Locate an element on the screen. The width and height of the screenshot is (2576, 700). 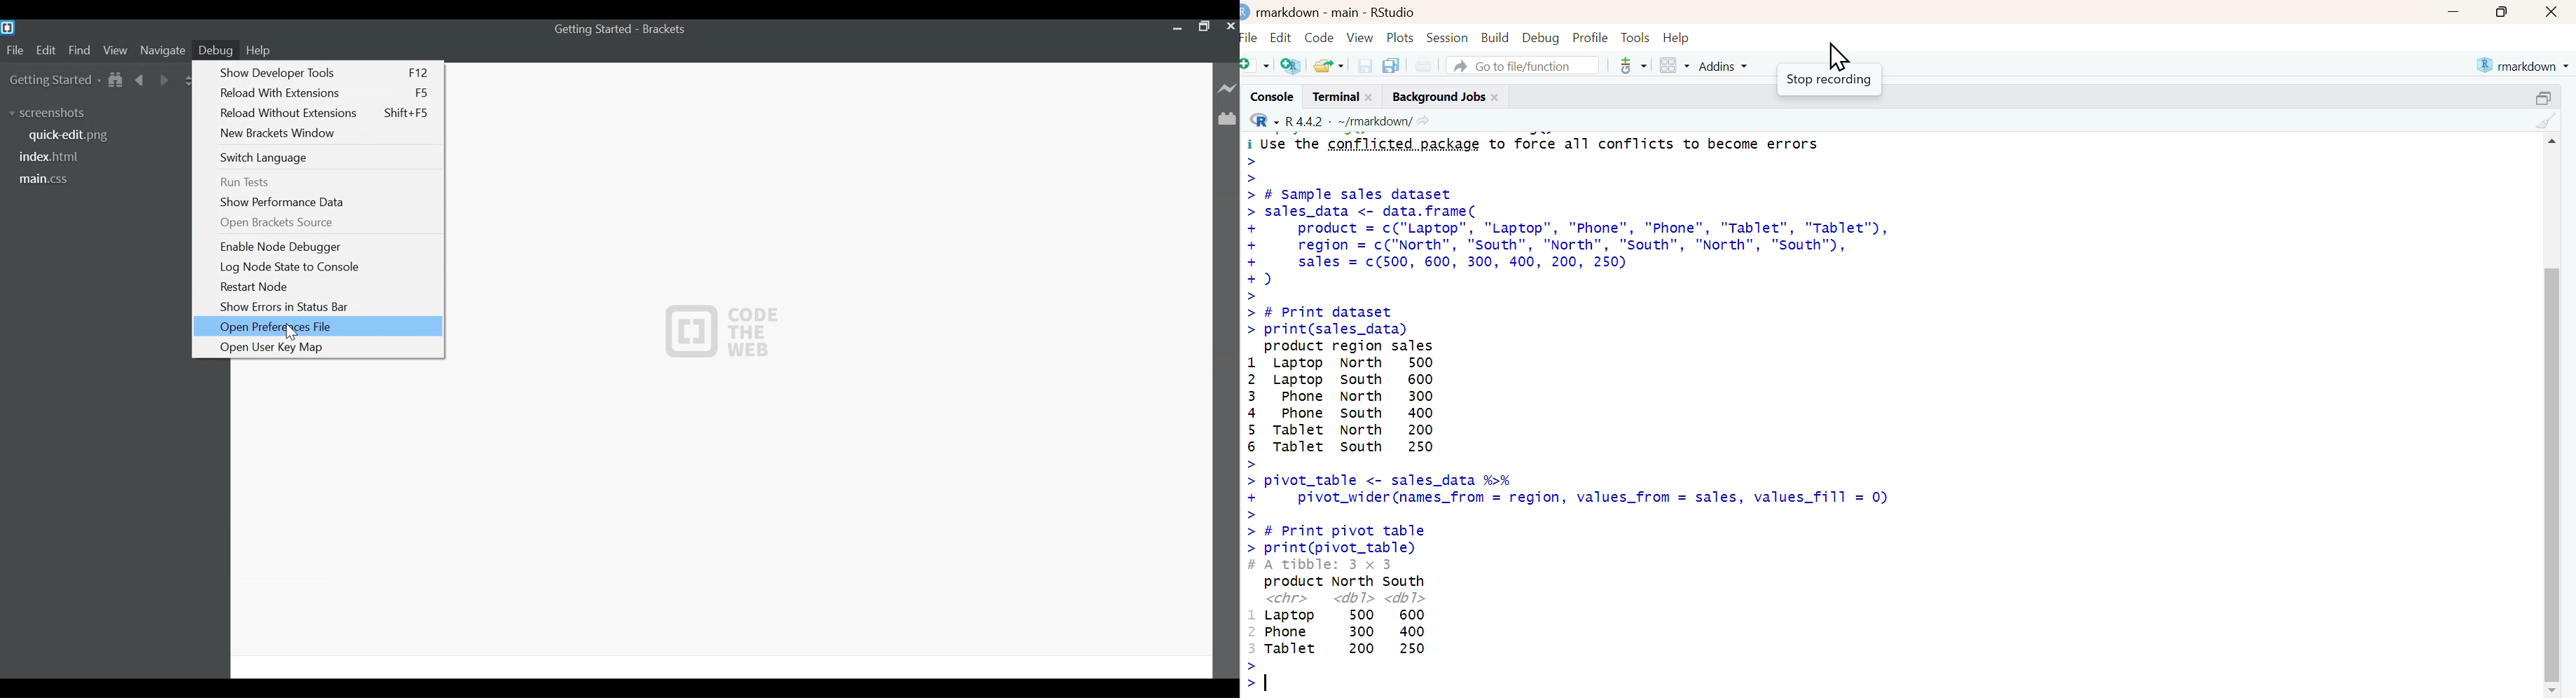
workspace panes is located at coordinates (1675, 66).